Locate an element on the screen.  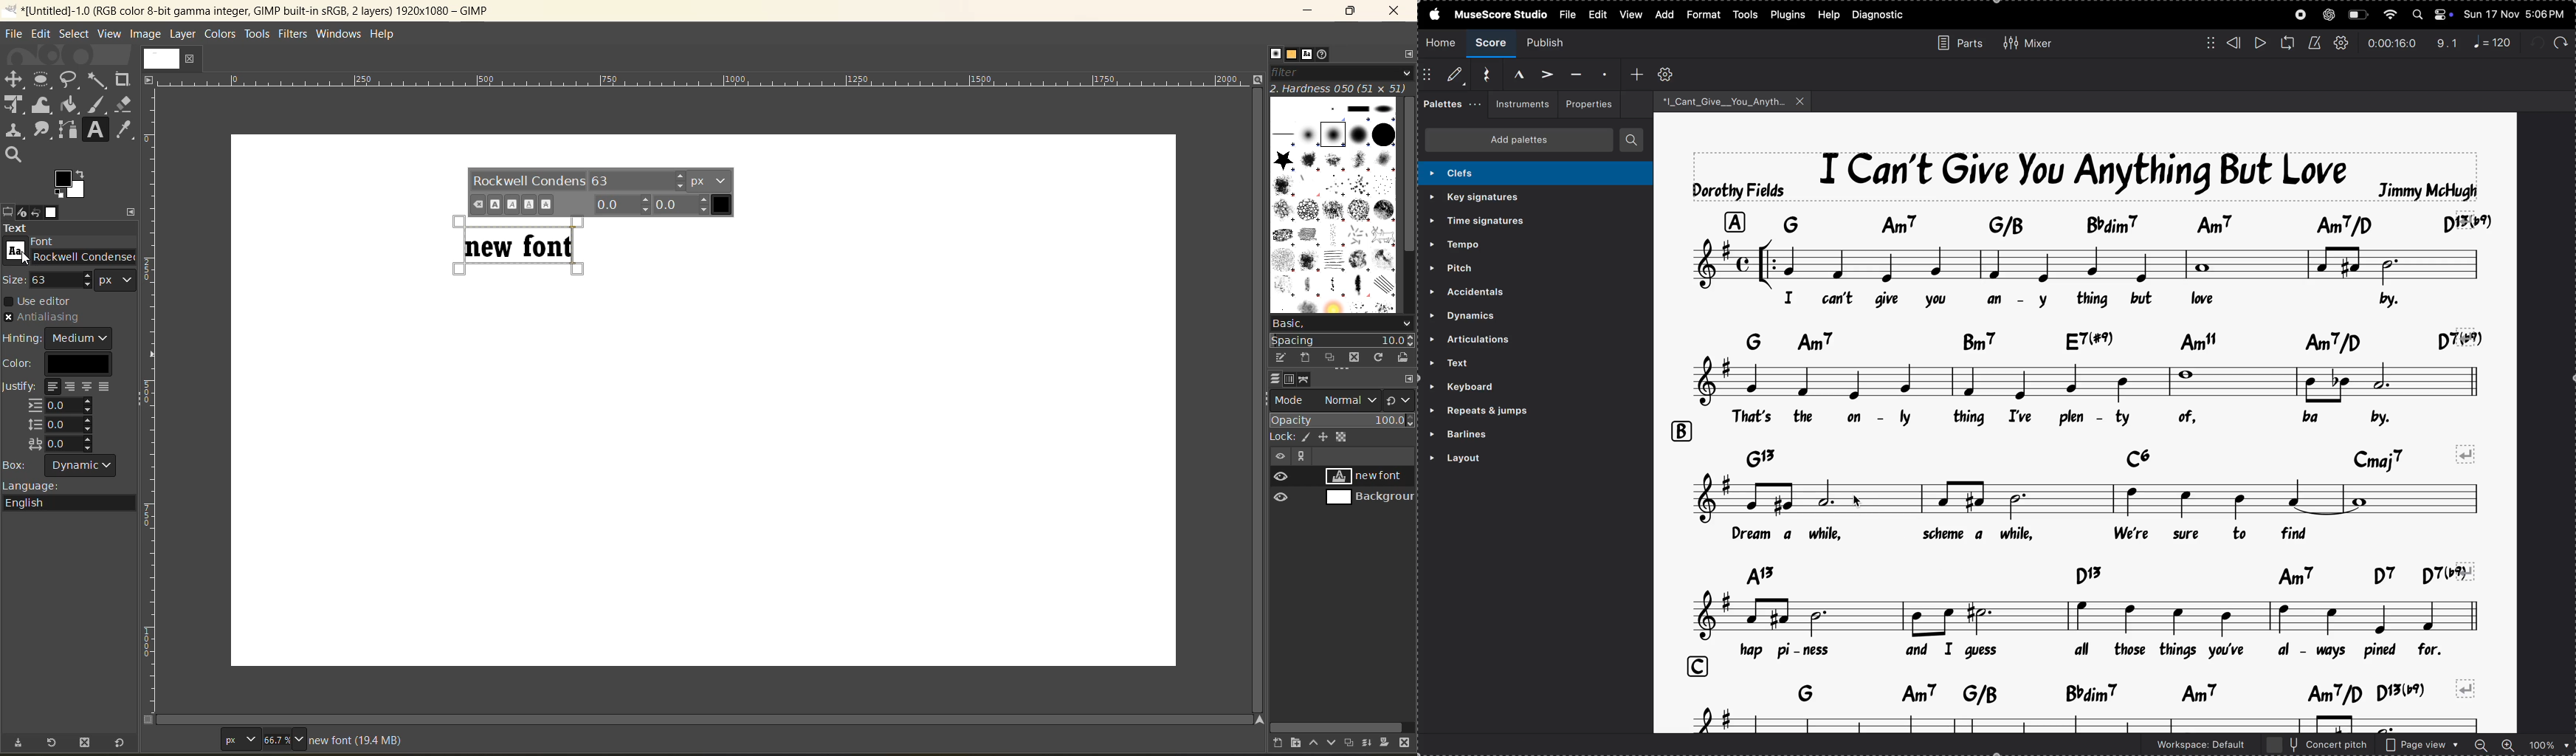
score is located at coordinates (1493, 43).